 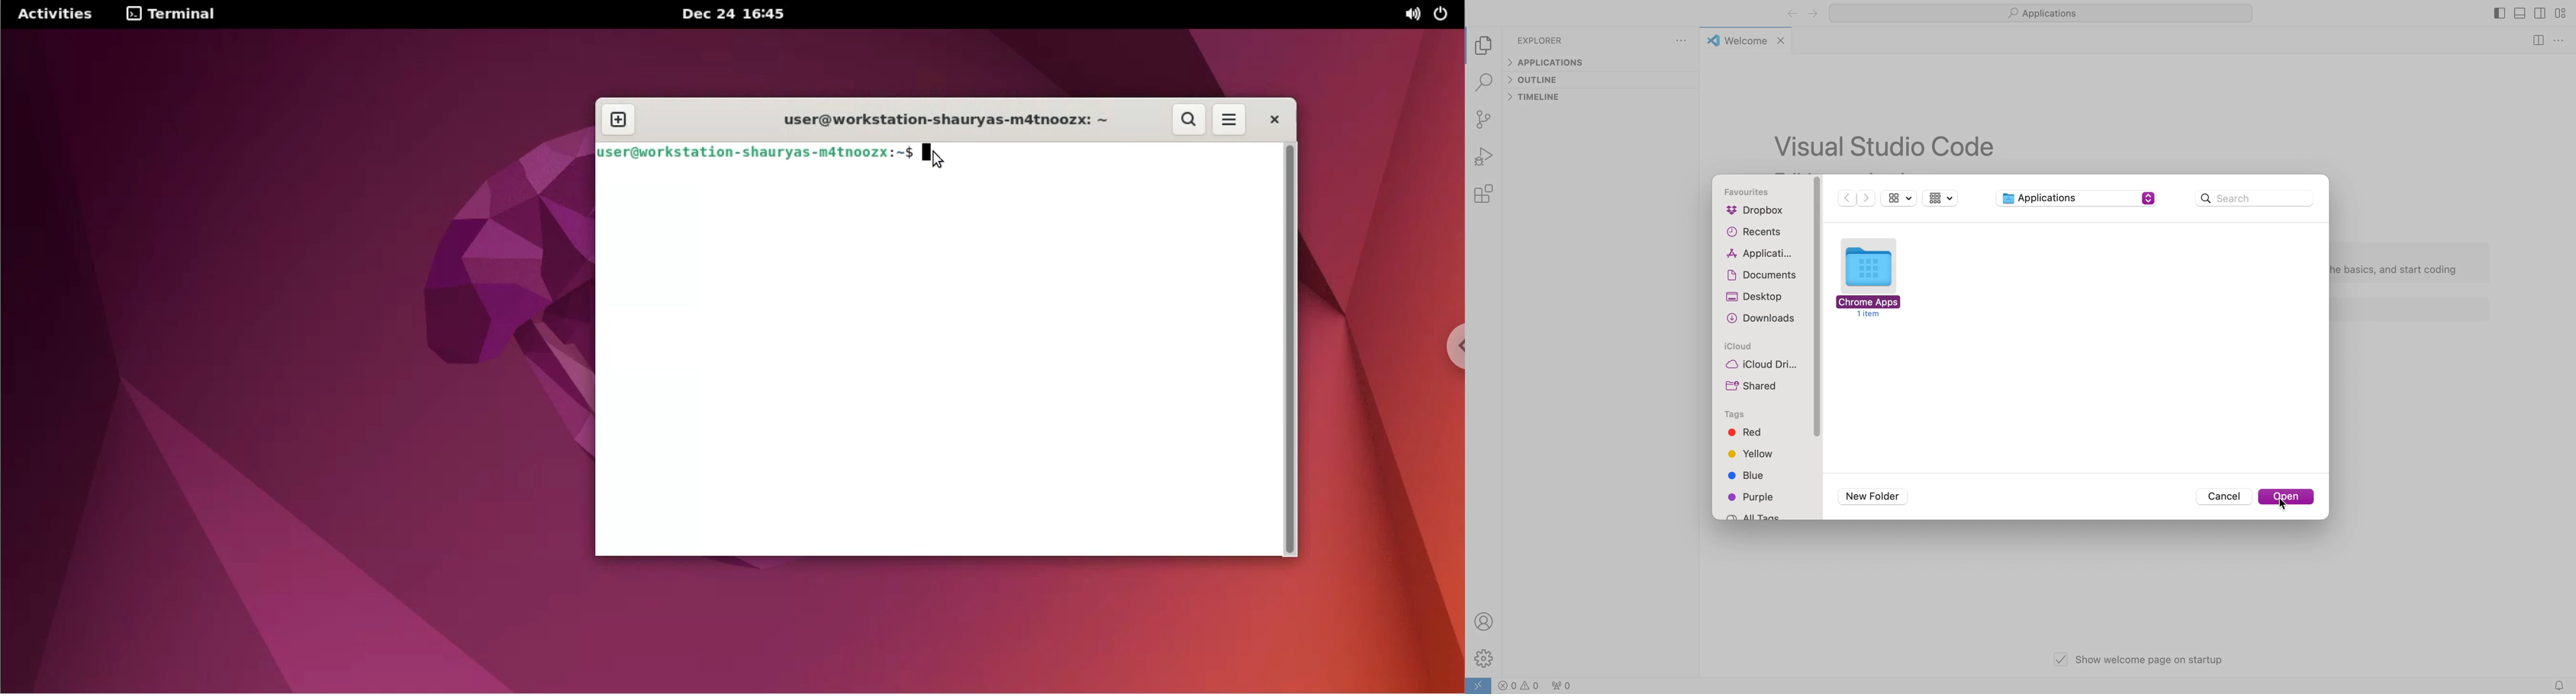 What do you see at coordinates (1485, 658) in the screenshot?
I see `settings` at bounding box center [1485, 658].